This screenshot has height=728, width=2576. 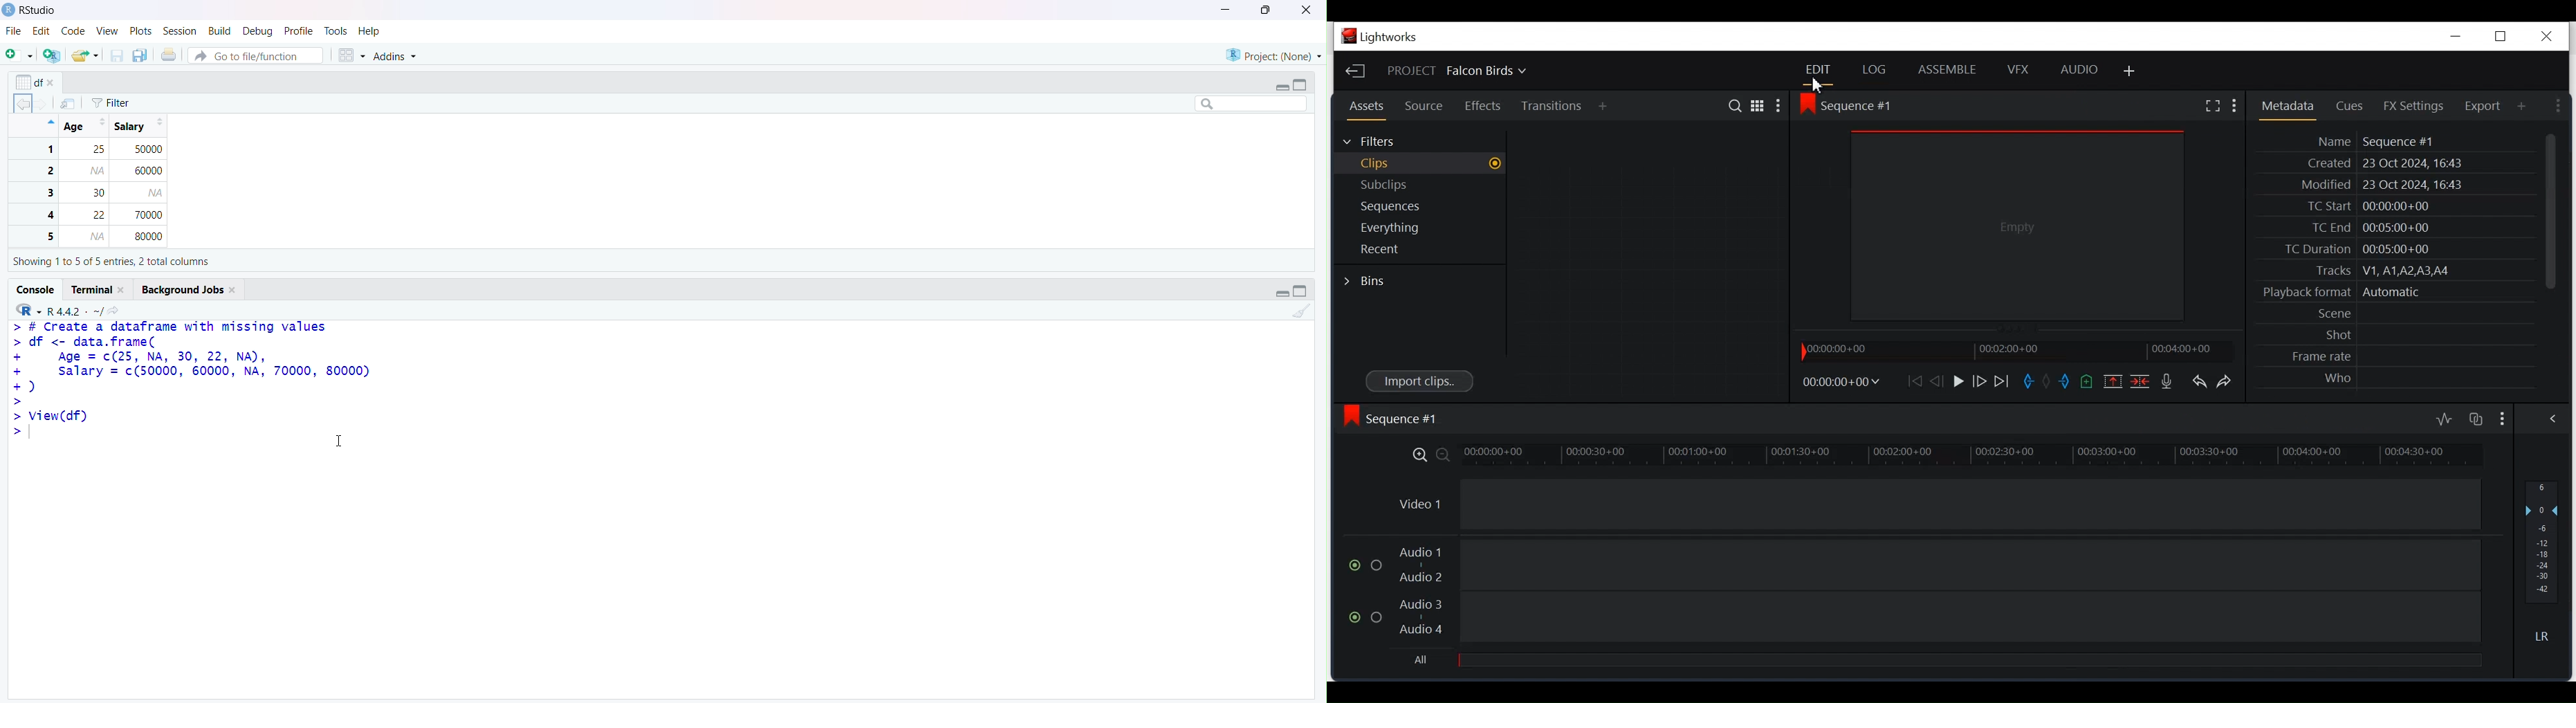 I want to click on Delete/Cut, so click(x=2140, y=381).